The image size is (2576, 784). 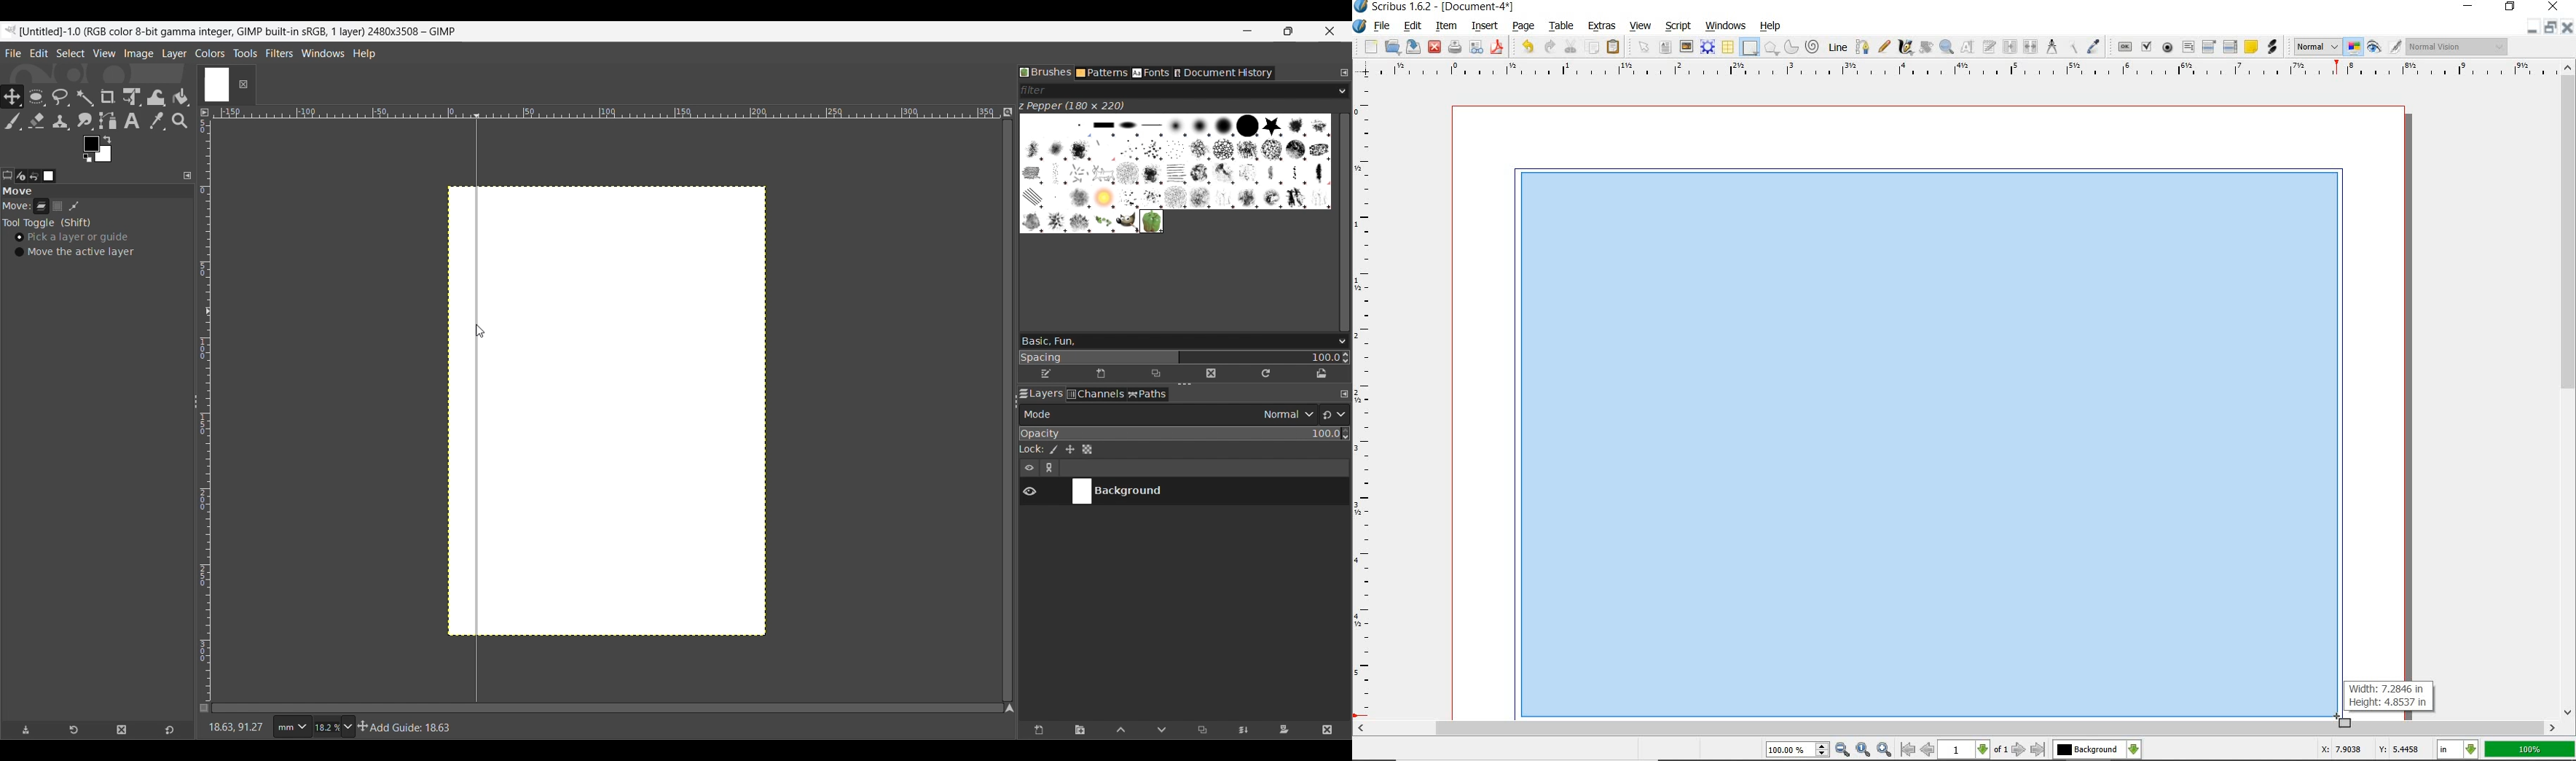 I want to click on Scribus 1.6.2 - [Document-4*], so click(x=1436, y=7).